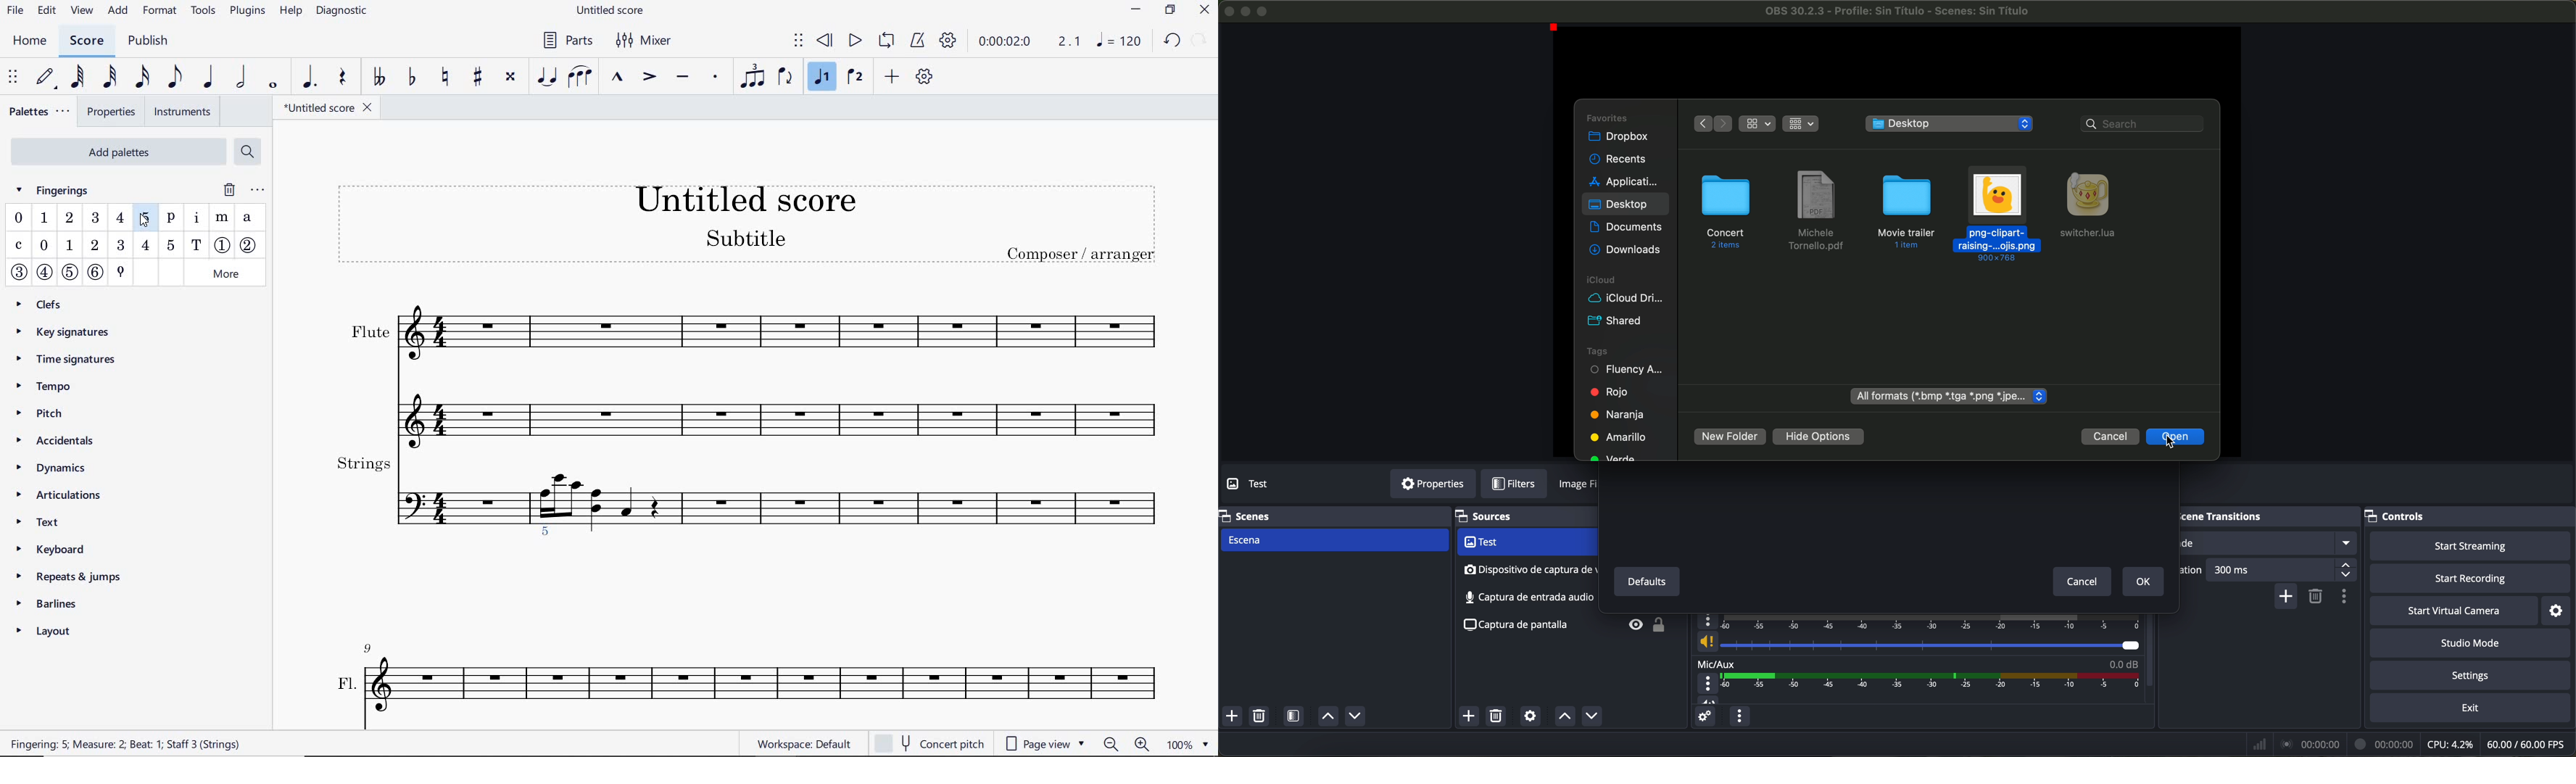 The width and height of the screenshot is (2576, 784). Describe the element at coordinates (1607, 393) in the screenshot. I see `red` at that location.